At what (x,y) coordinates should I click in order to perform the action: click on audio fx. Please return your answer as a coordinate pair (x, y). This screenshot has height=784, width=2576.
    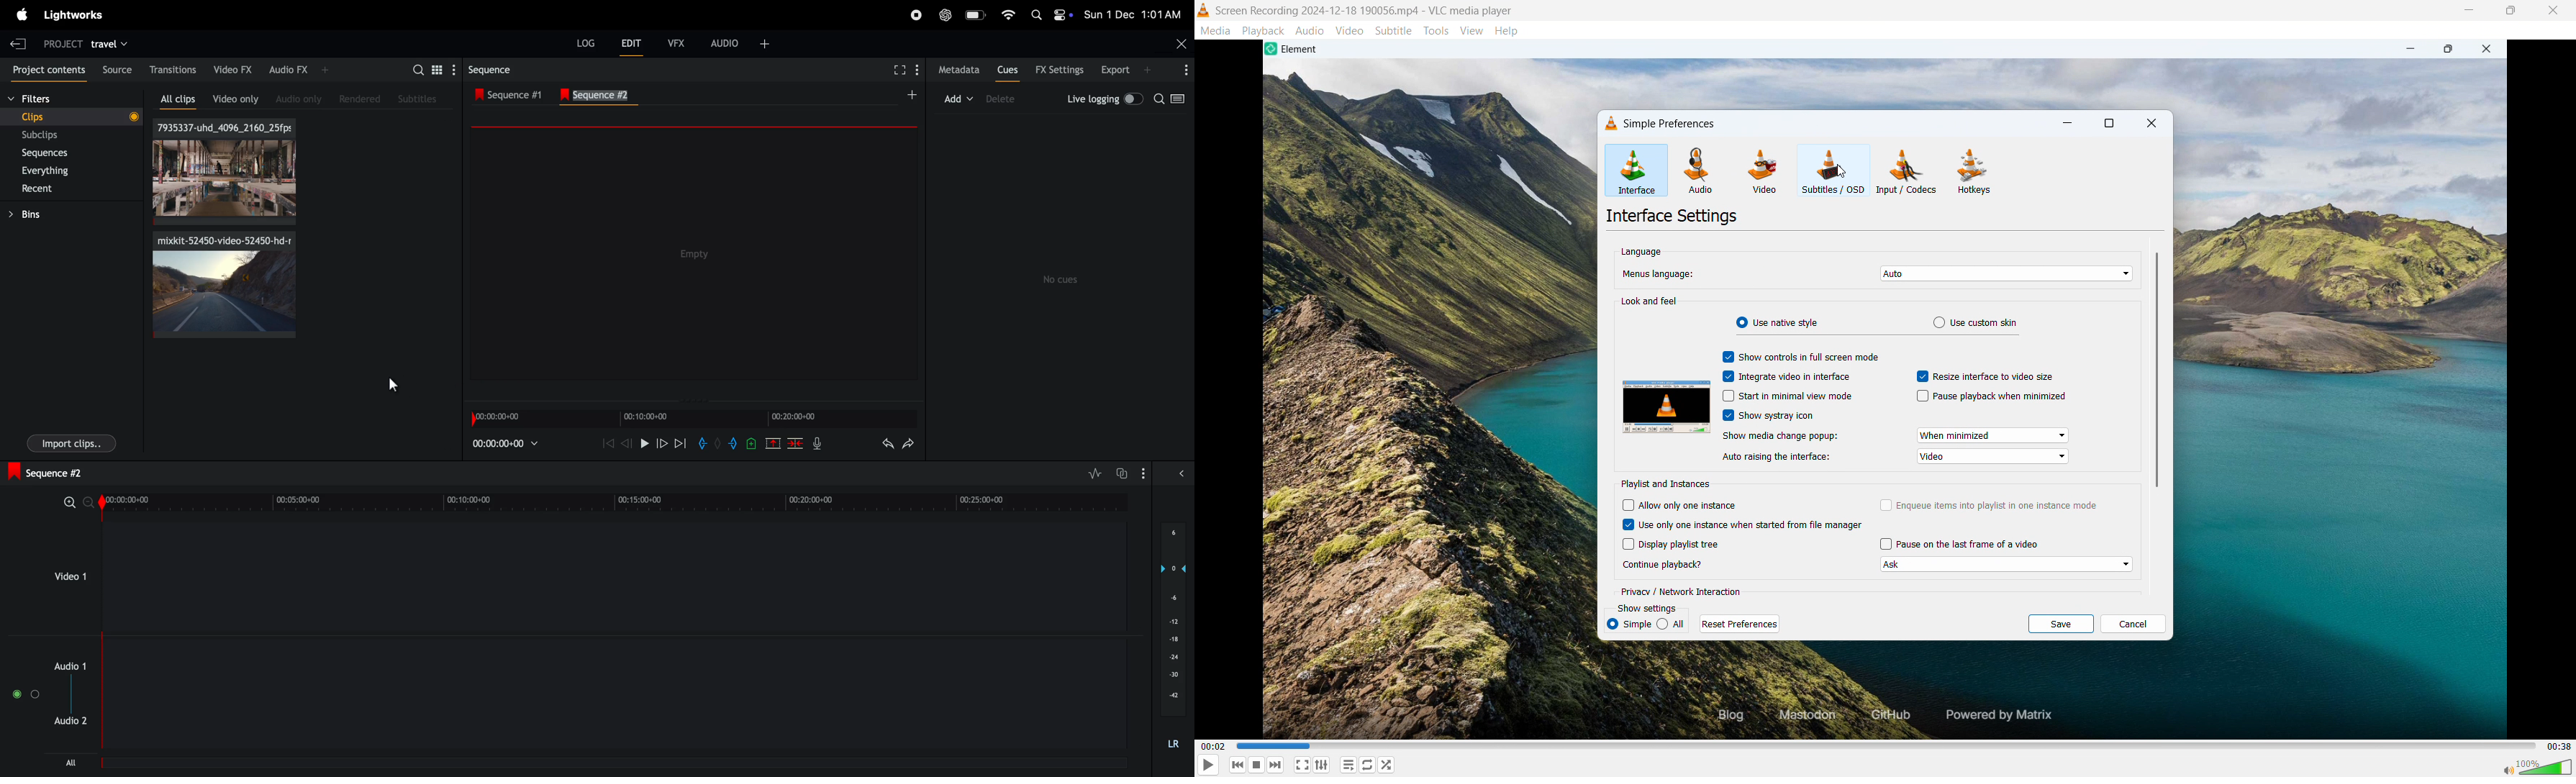
    Looking at the image, I should click on (299, 70).